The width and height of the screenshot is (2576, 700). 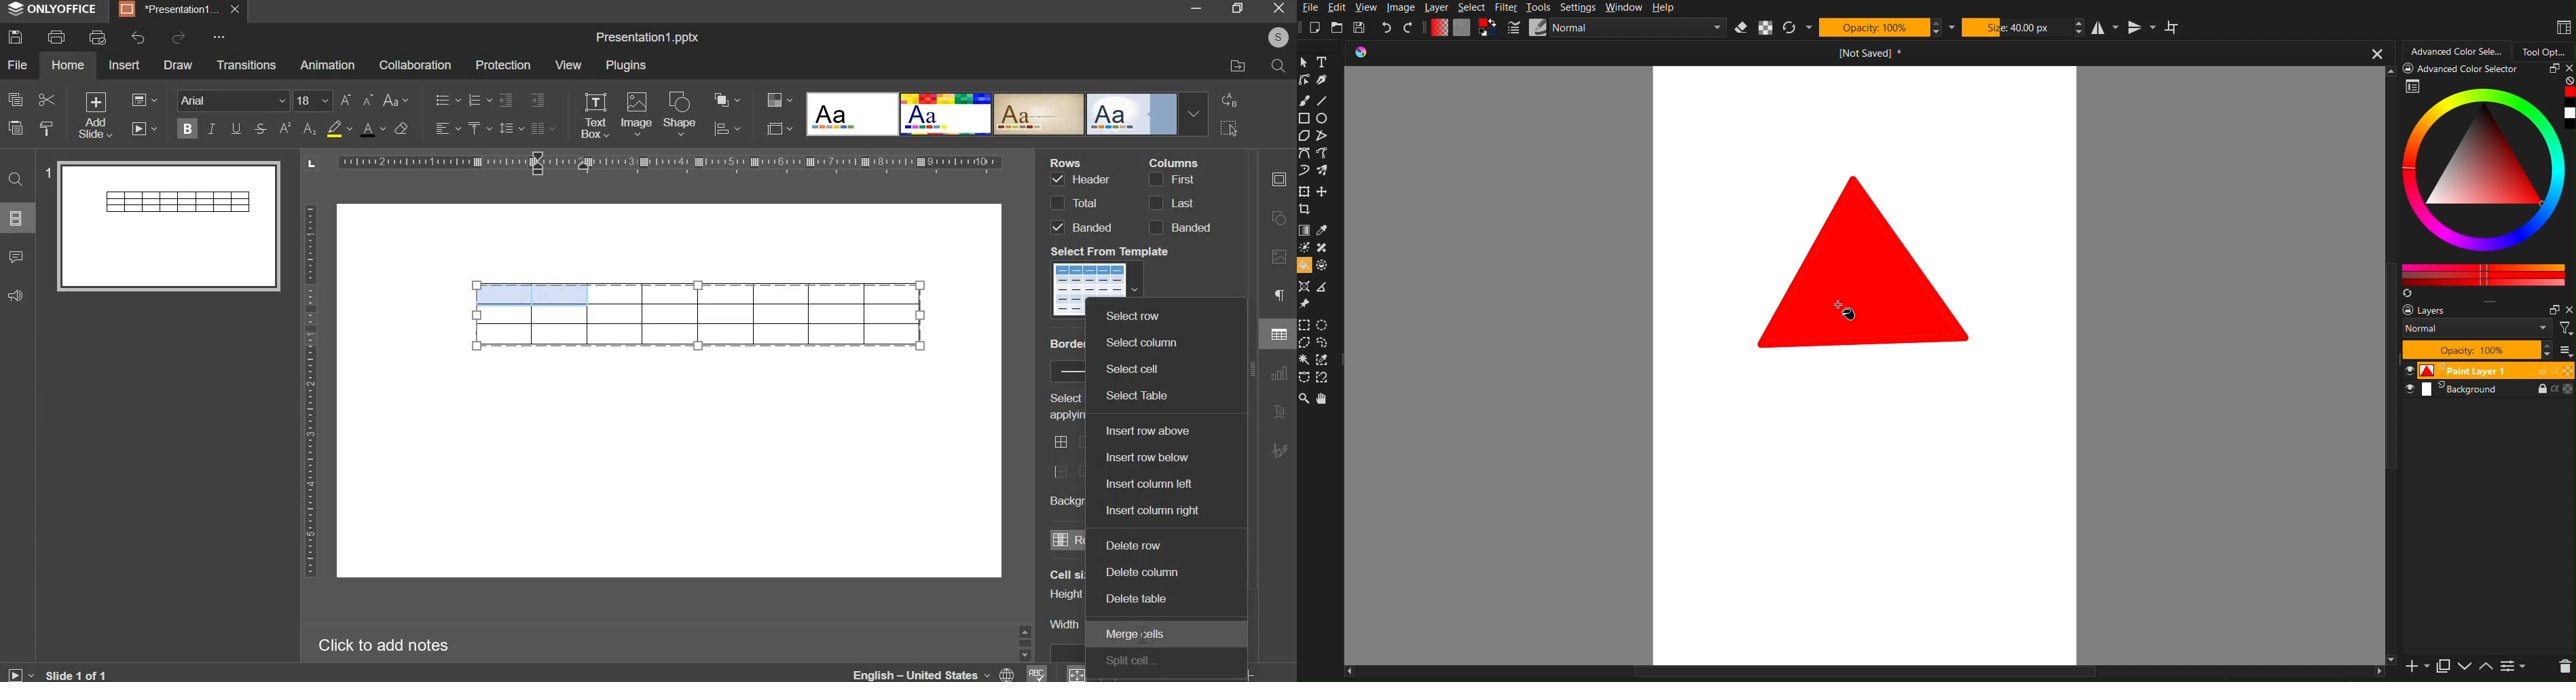 I want to click on add slide, so click(x=96, y=116).